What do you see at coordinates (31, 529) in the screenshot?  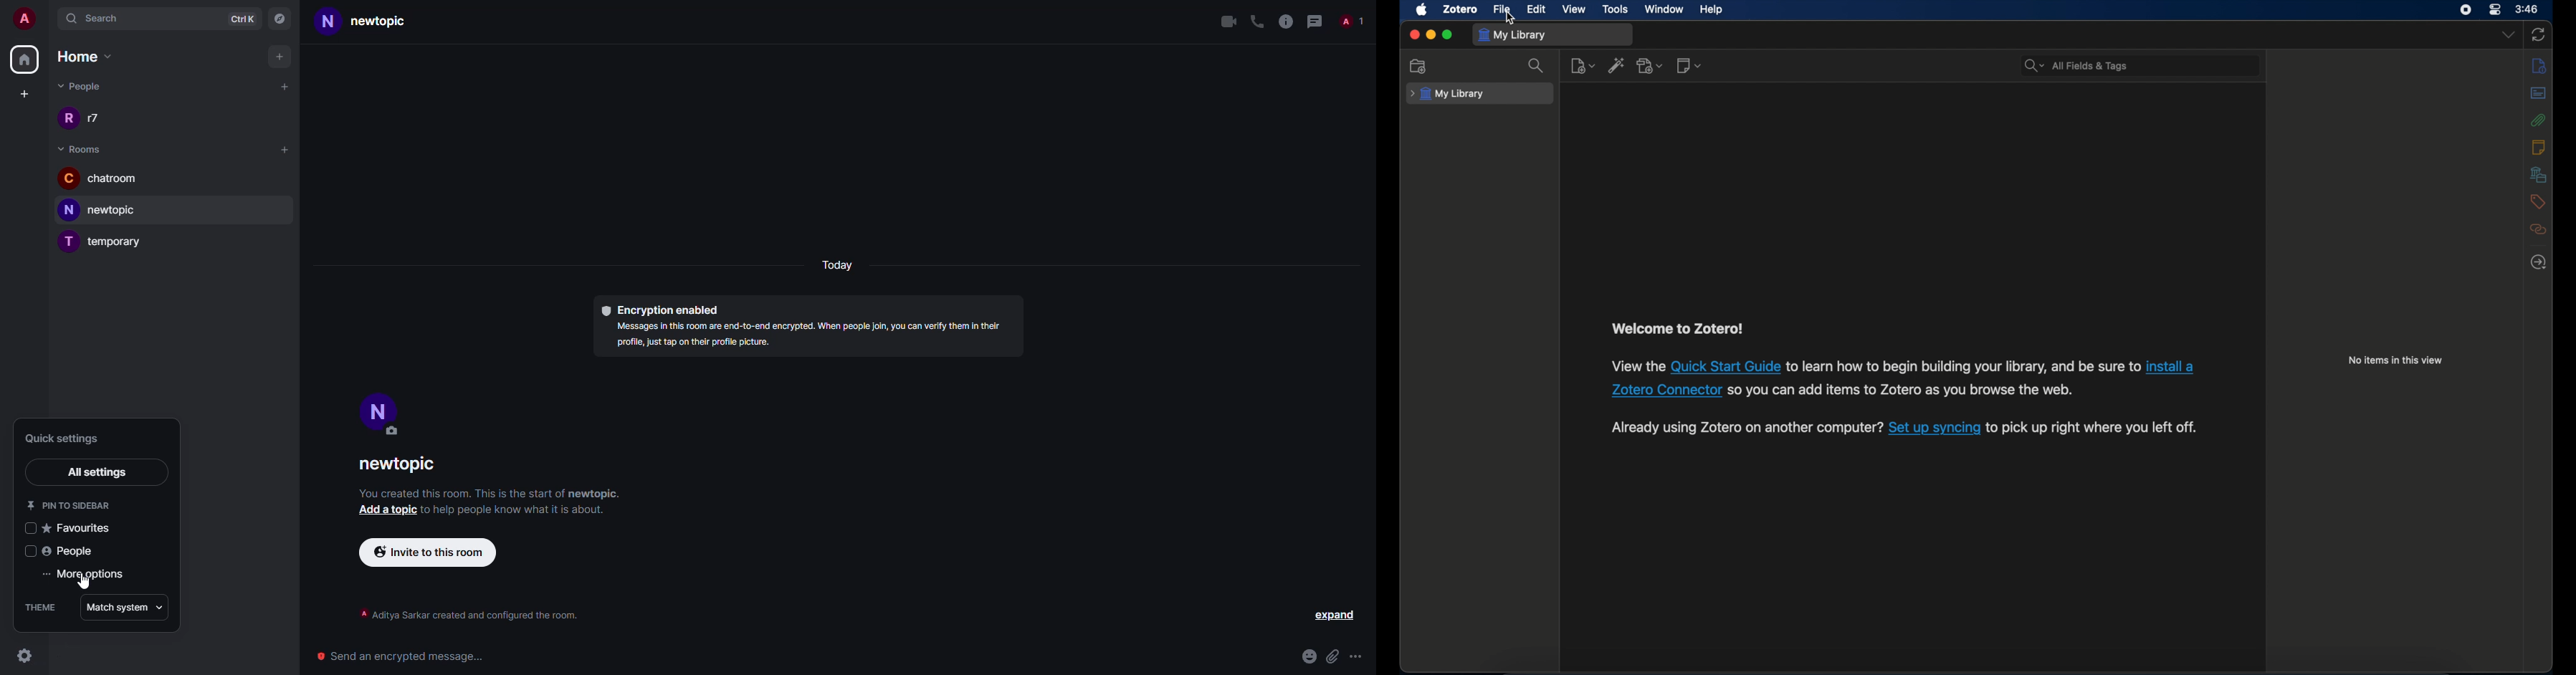 I see `select` at bounding box center [31, 529].